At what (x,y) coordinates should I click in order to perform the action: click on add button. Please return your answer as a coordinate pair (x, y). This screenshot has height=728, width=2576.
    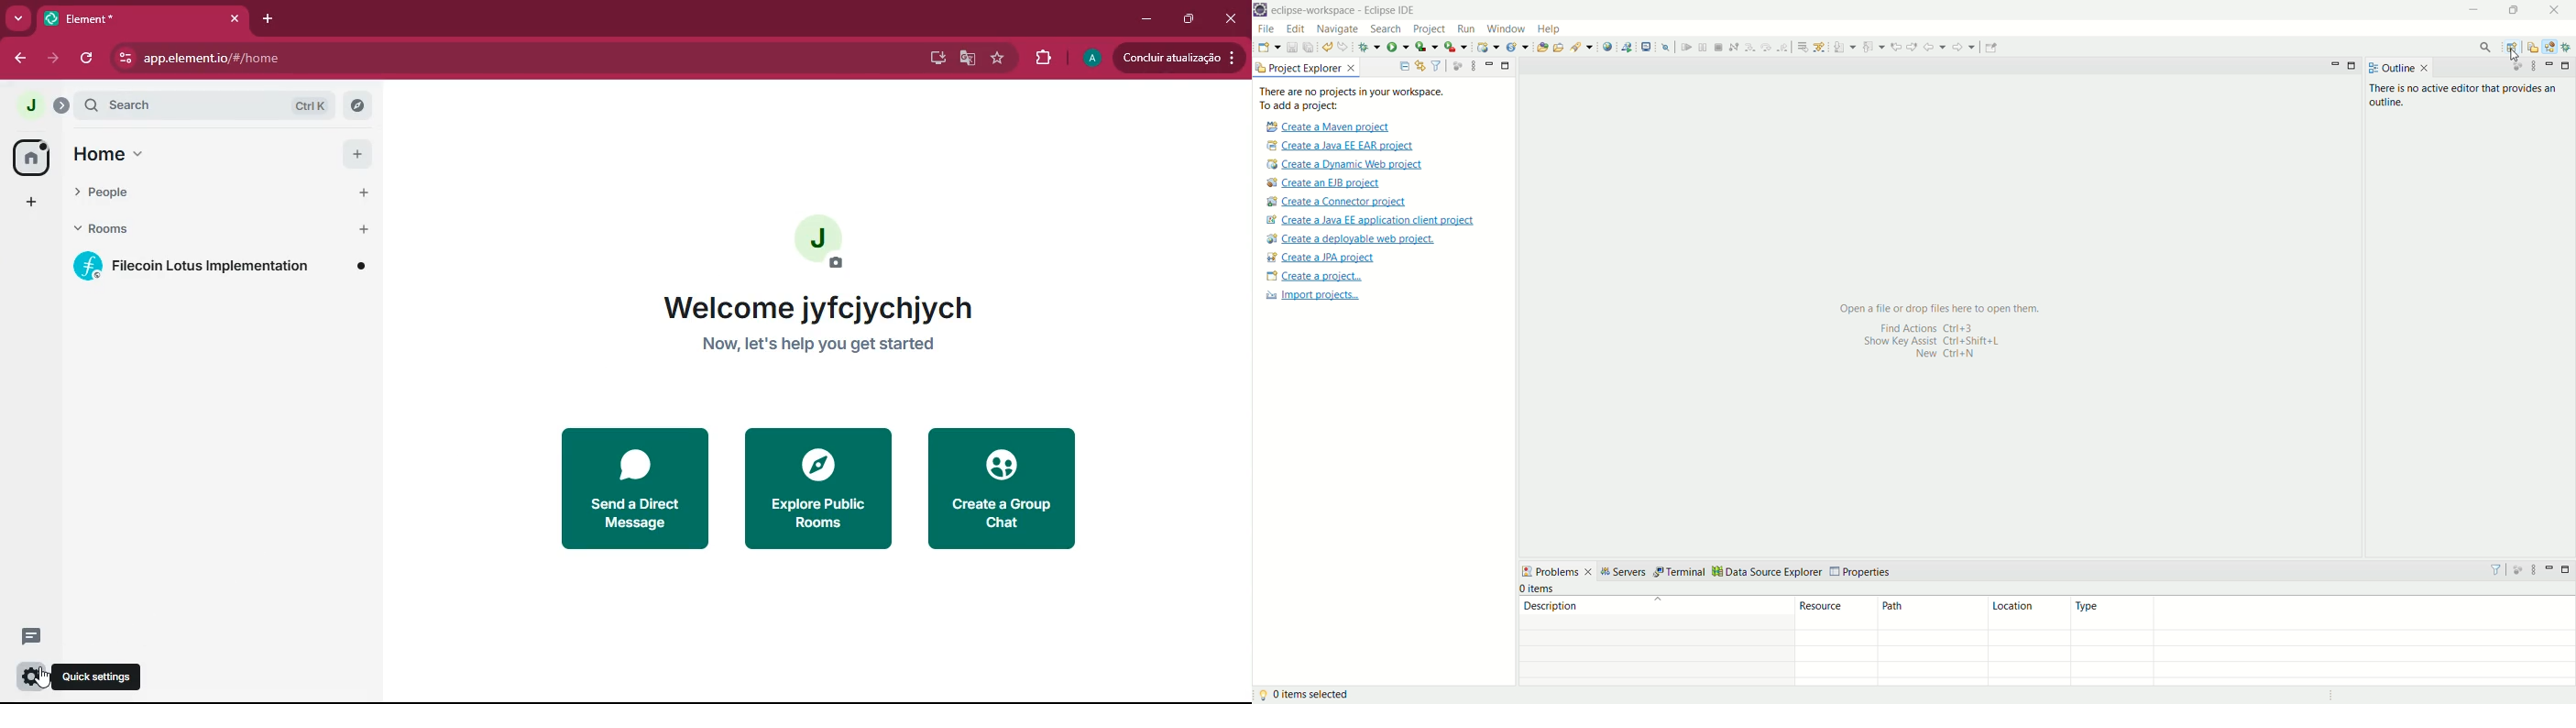
    Looking at the image, I should click on (355, 152).